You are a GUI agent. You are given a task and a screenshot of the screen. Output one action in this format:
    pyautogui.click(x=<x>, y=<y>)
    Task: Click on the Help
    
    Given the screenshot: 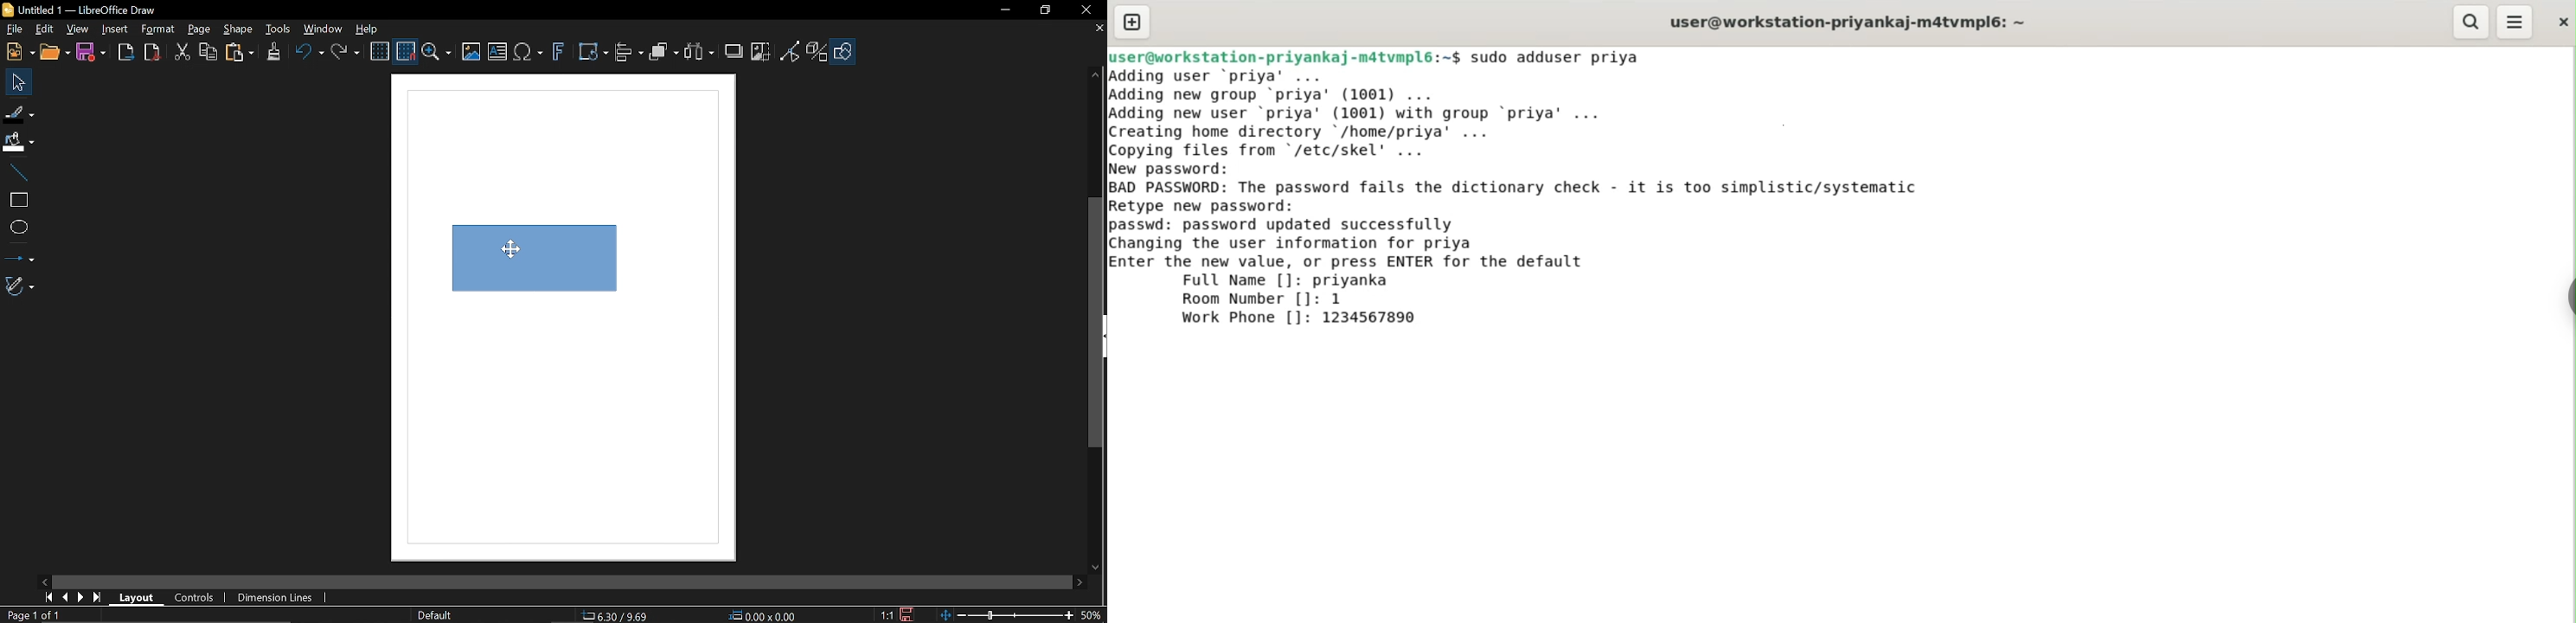 What is the action you would take?
    pyautogui.click(x=367, y=29)
    